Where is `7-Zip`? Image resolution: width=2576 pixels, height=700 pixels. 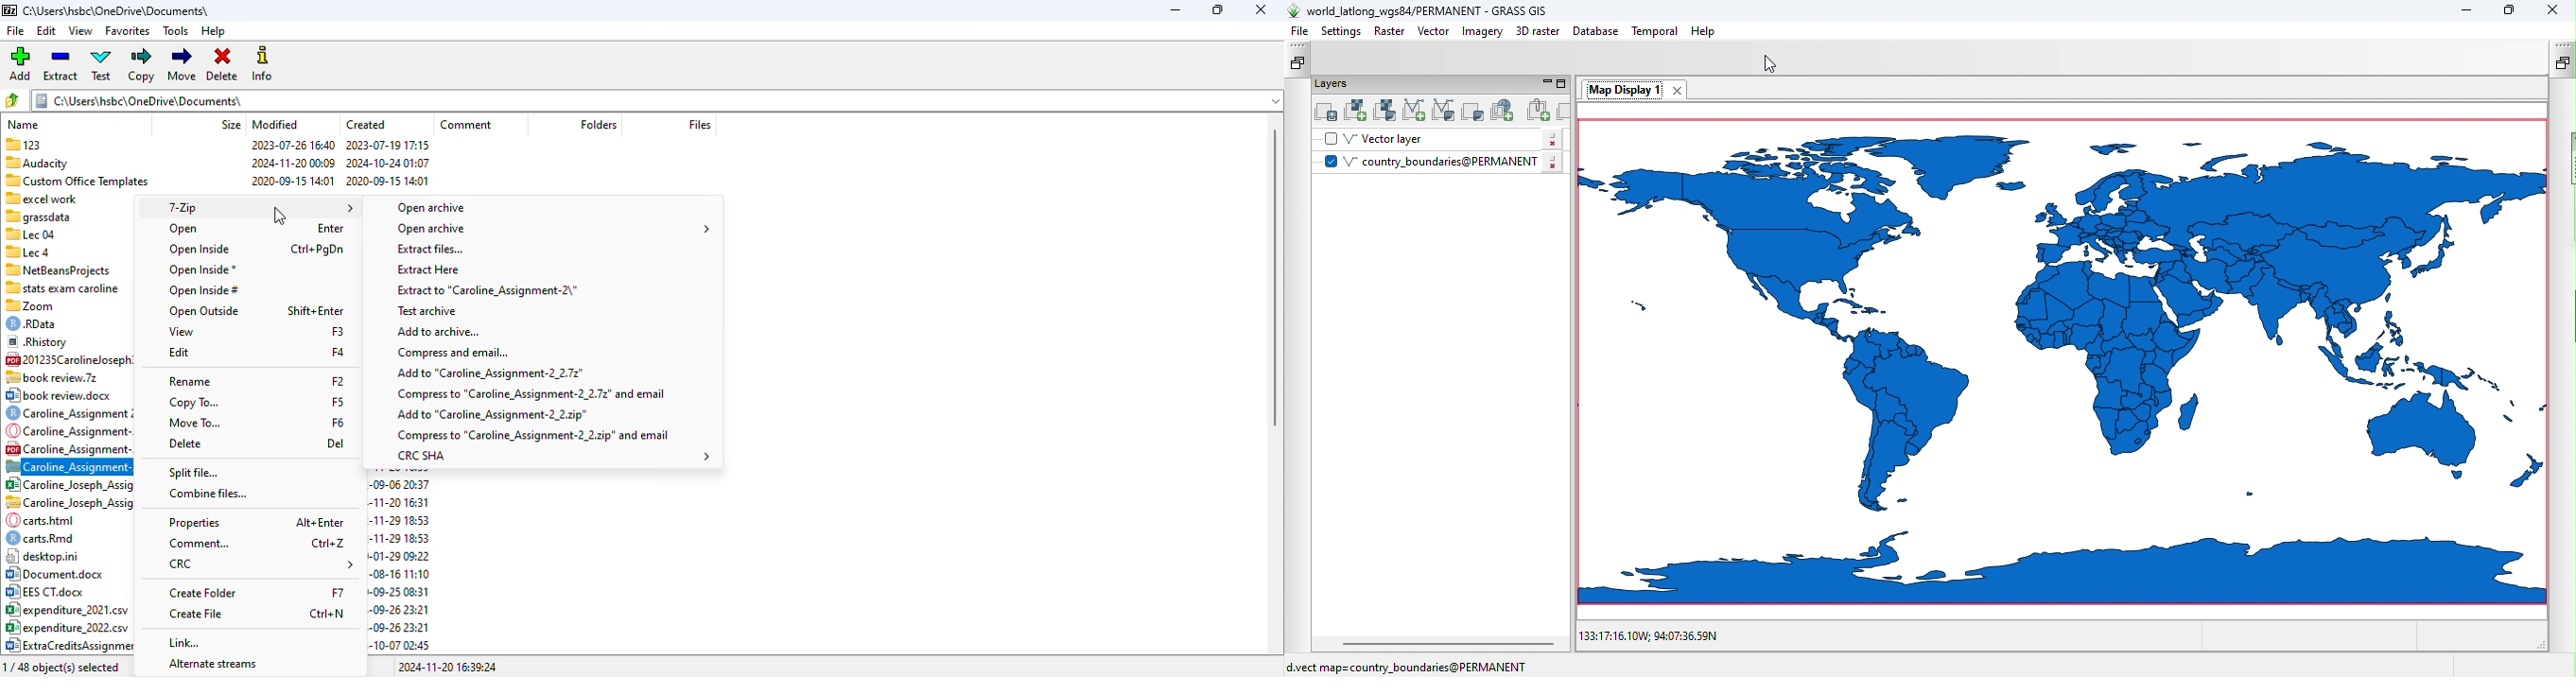
7-Zip is located at coordinates (258, 208).